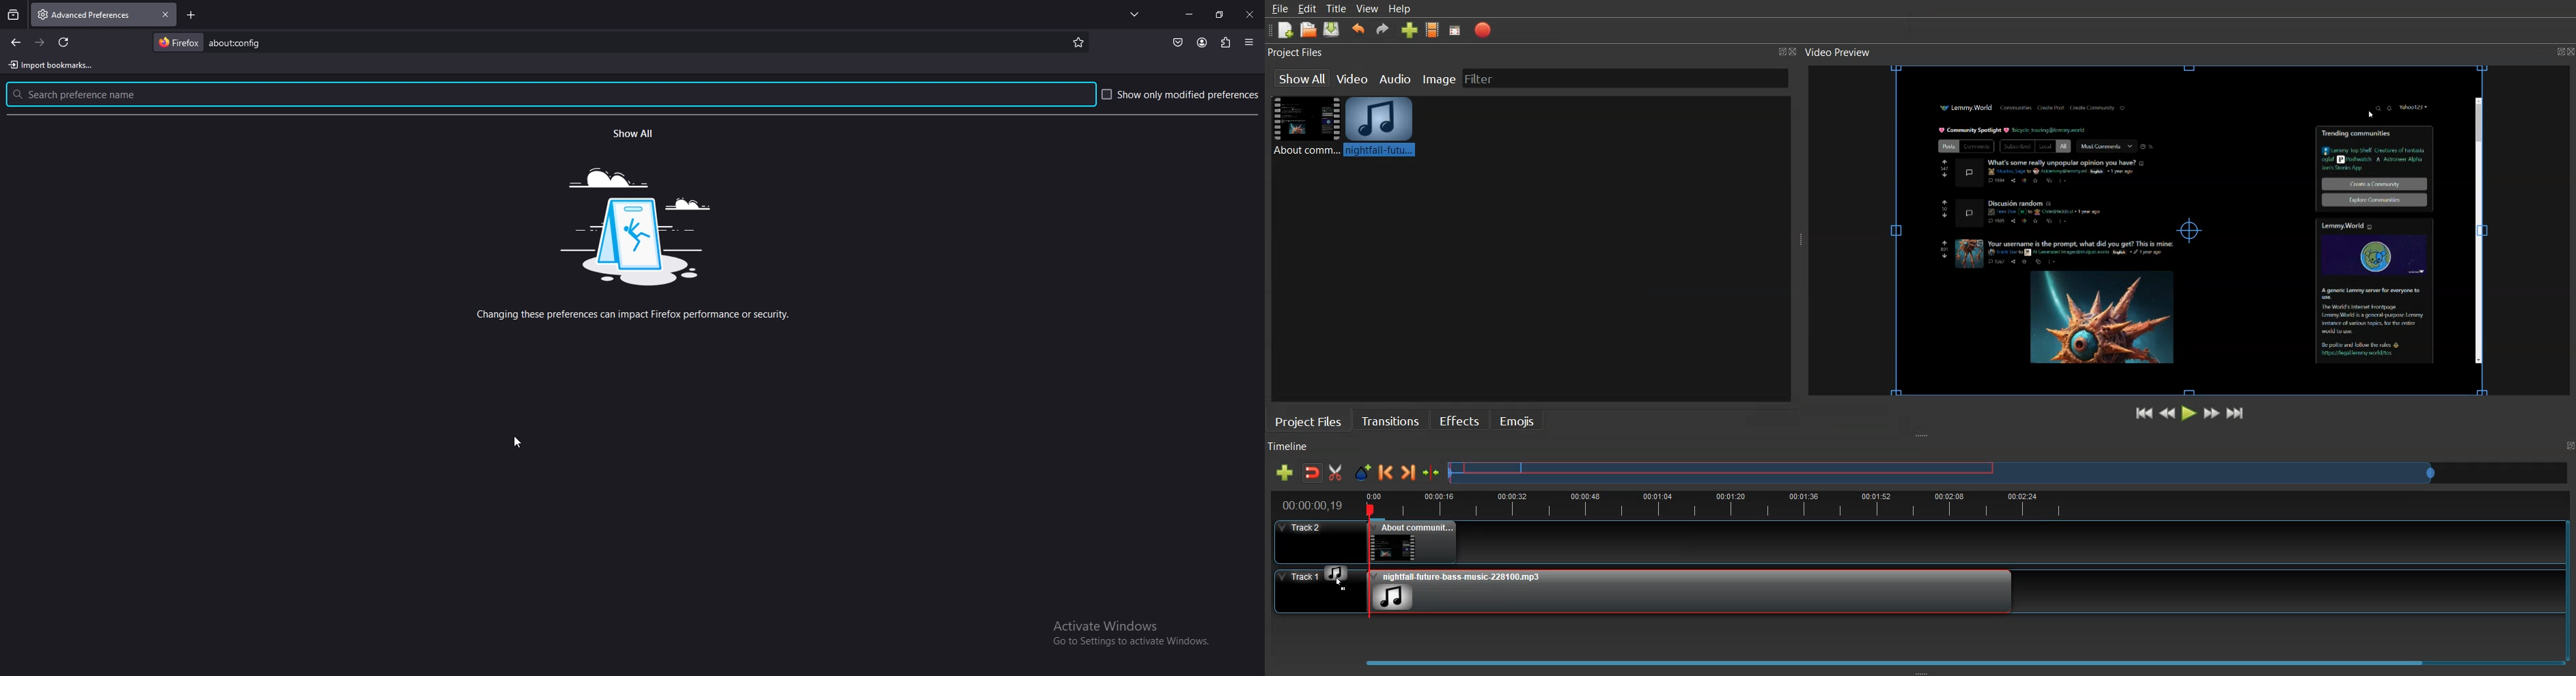  I want to click on refresh, so click(63, 42).